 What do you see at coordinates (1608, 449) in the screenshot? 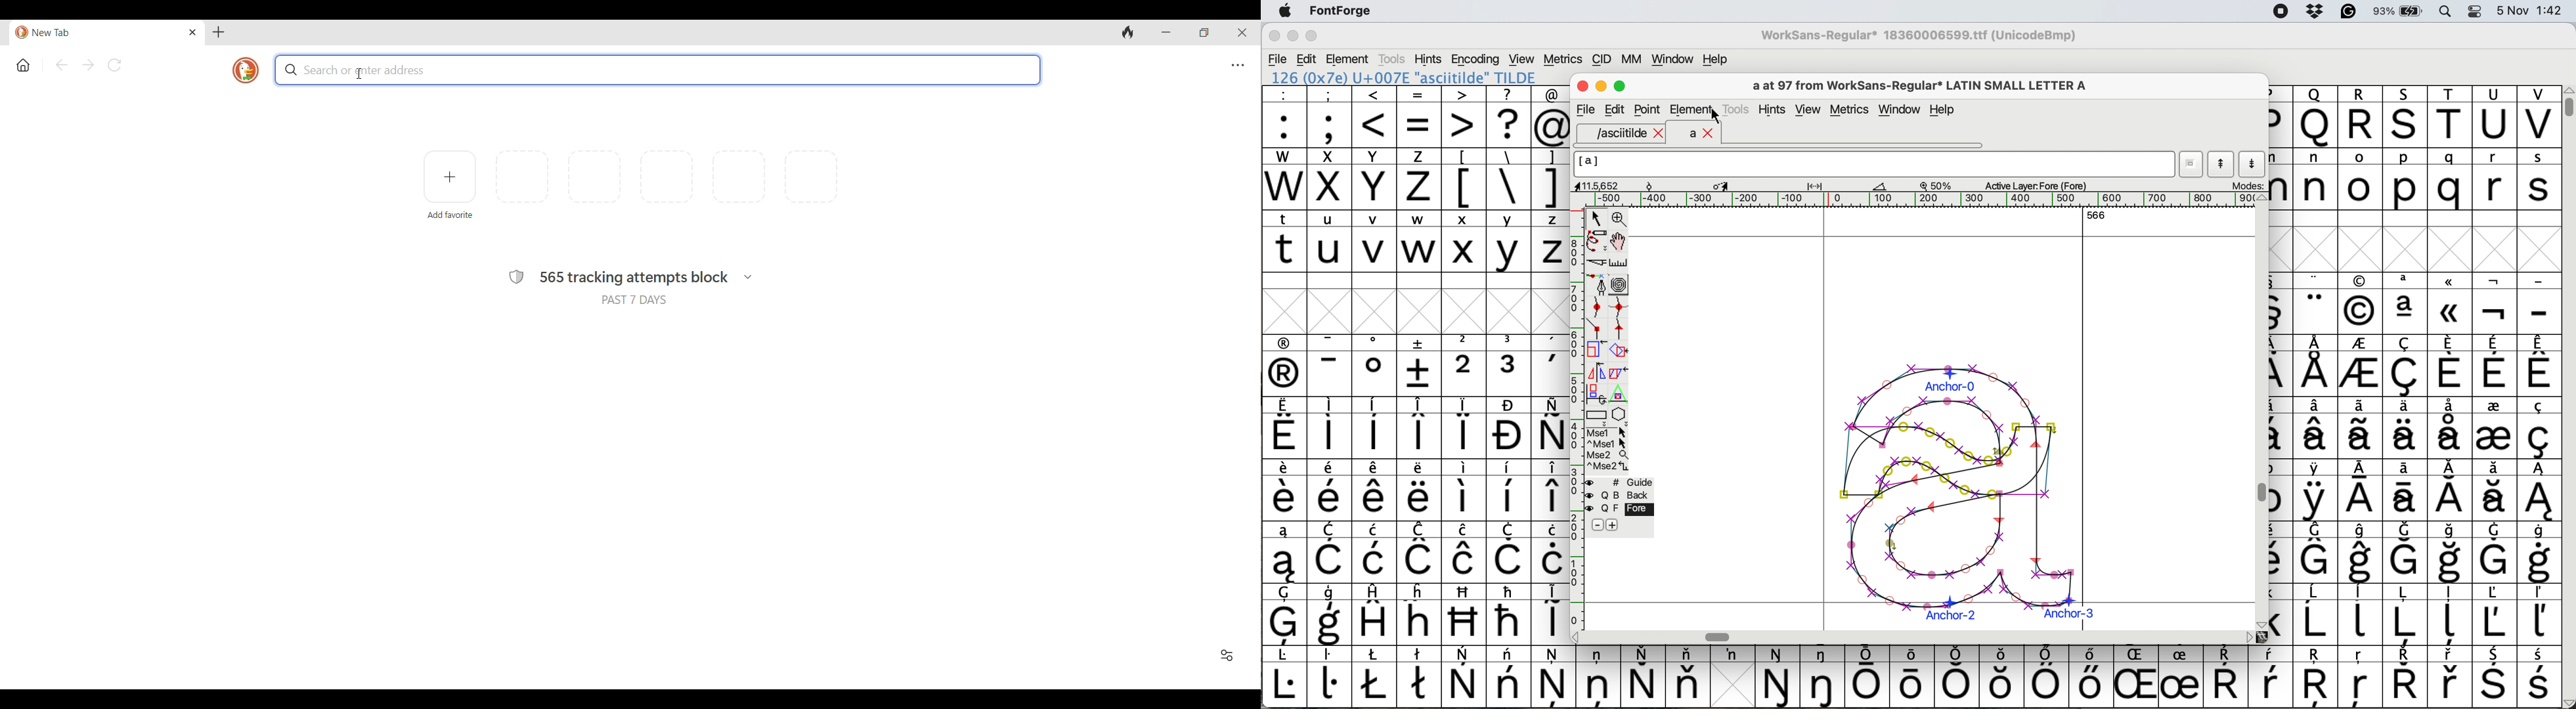
I see `more options` at bounding box center [1608, 449].